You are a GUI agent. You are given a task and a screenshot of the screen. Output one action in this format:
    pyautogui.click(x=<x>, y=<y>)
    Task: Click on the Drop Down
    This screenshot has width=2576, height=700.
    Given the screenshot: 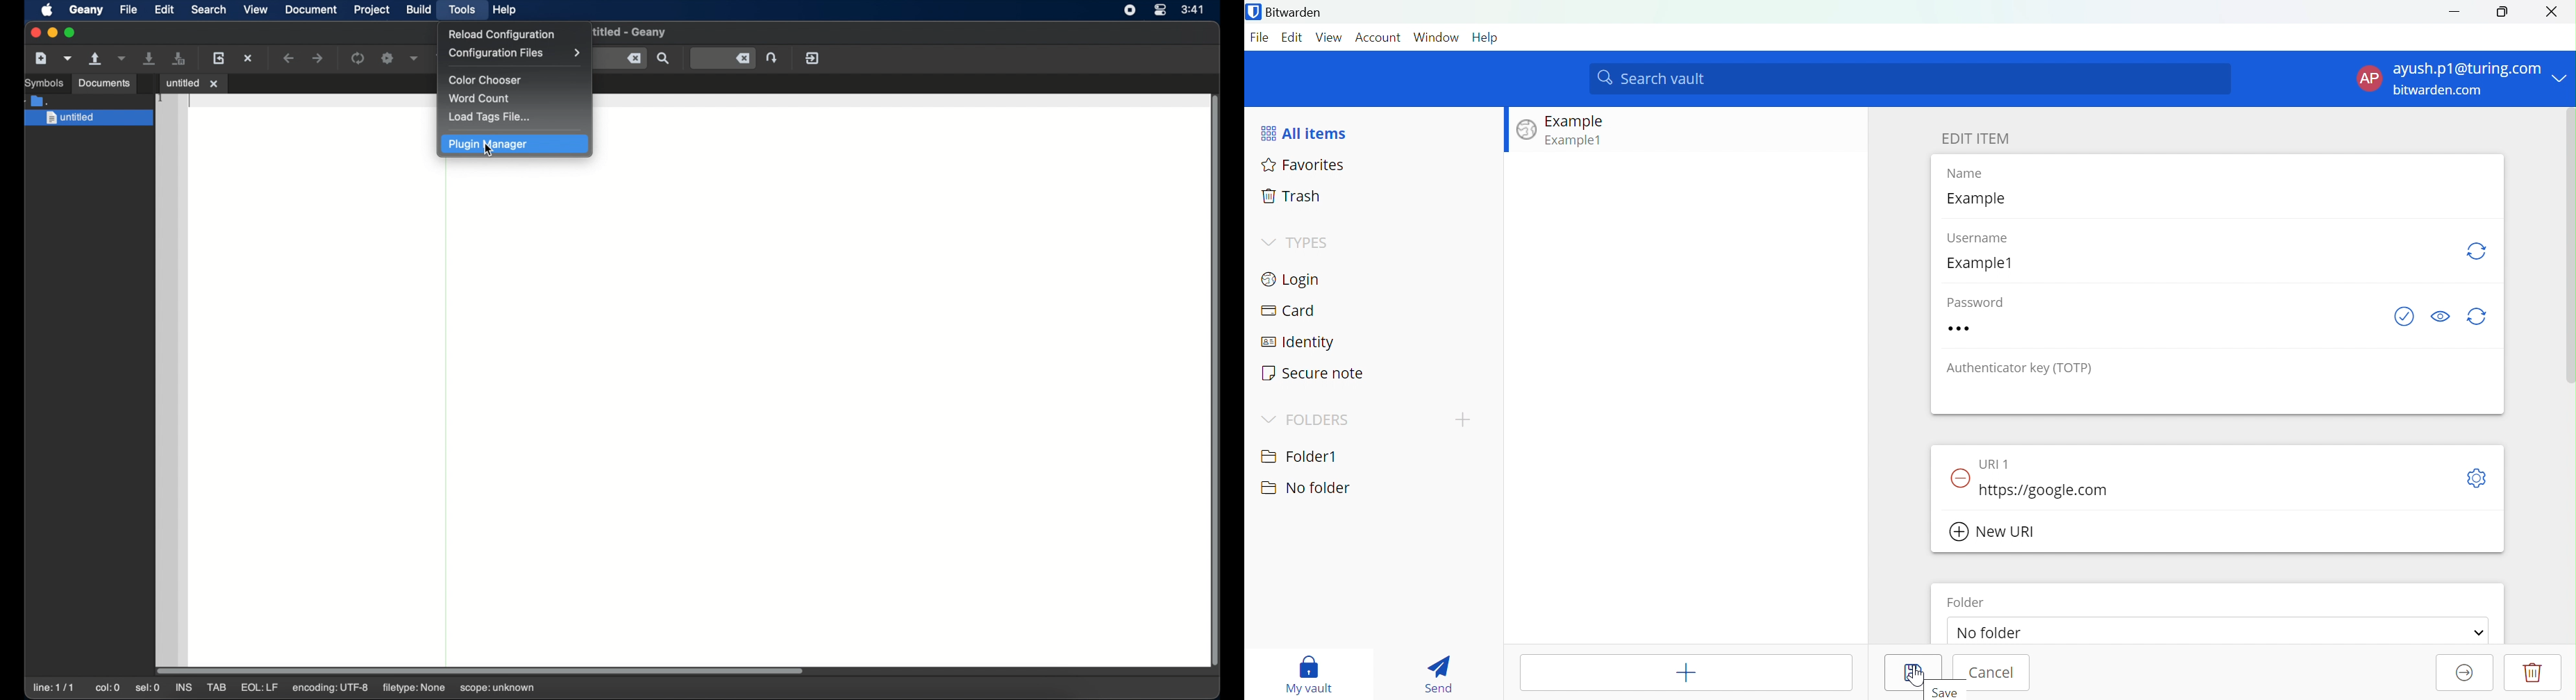 What is the action you would take?
    pyautogui.click(x=1268, y=419)
    